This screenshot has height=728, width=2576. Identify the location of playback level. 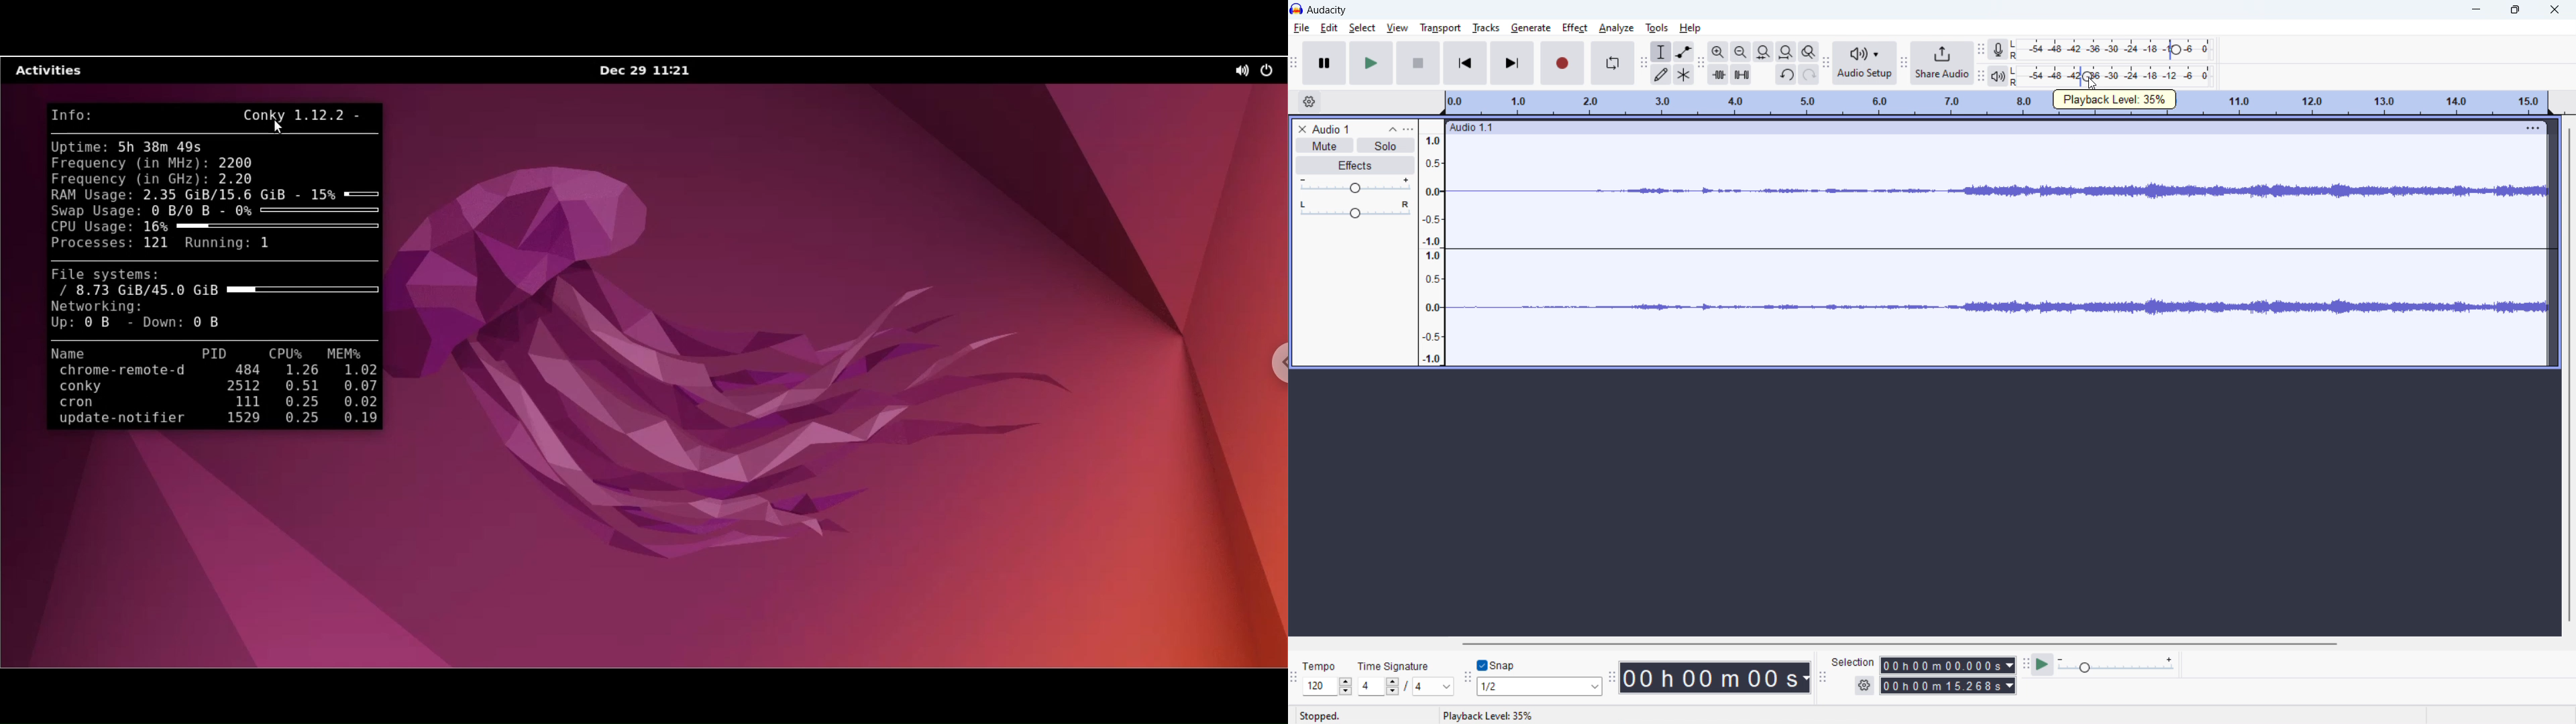
(2111, 75).